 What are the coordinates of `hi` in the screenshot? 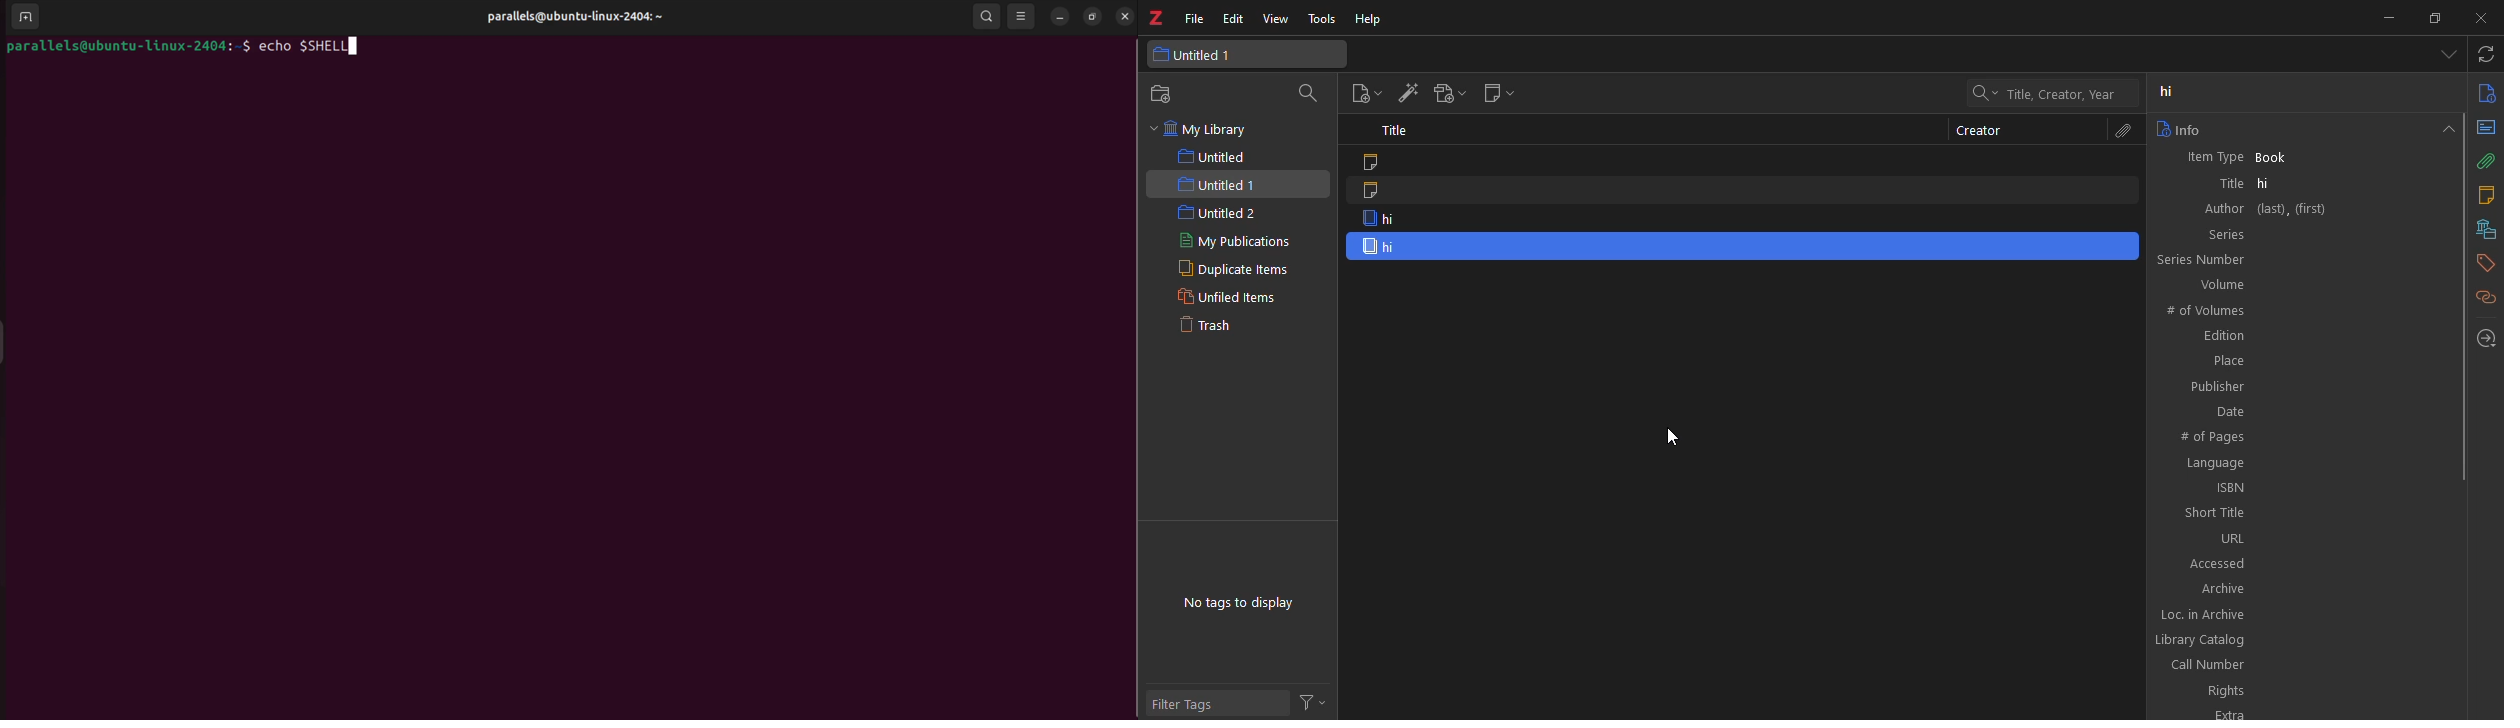 It's located at (2164, 90).